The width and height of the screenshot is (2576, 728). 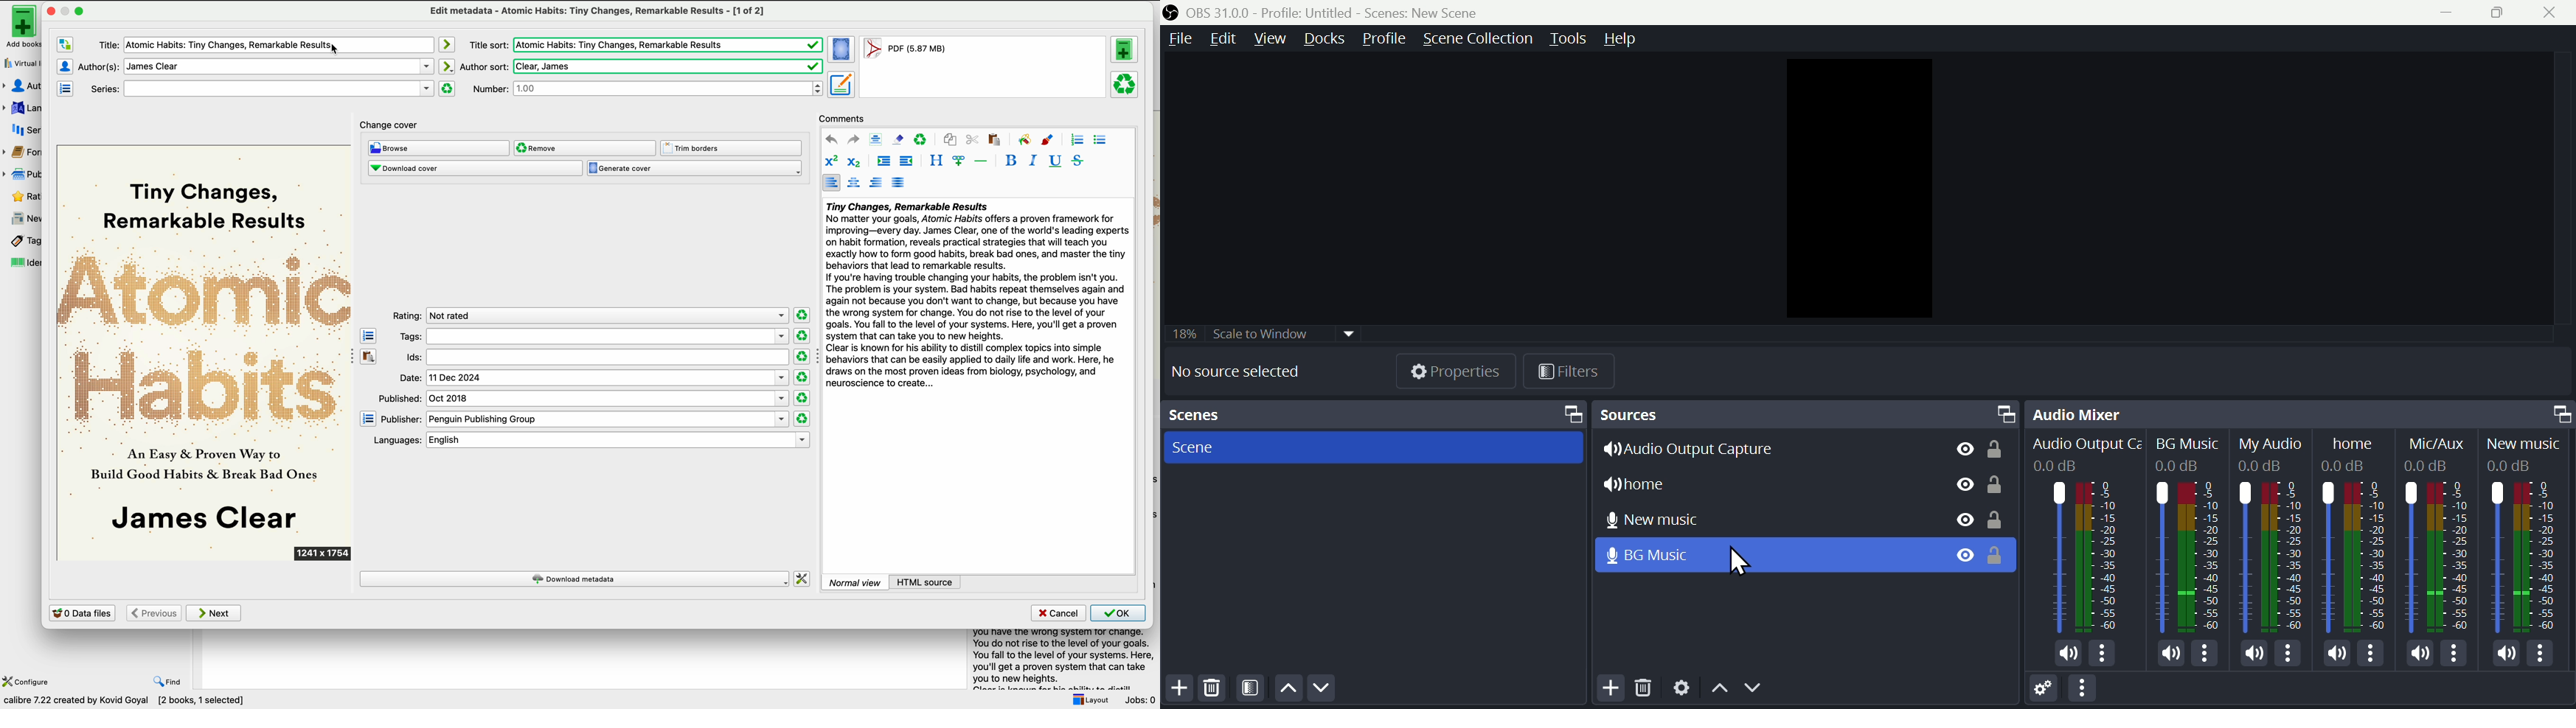 I want to click on author(s), so click(x=257, y=67).